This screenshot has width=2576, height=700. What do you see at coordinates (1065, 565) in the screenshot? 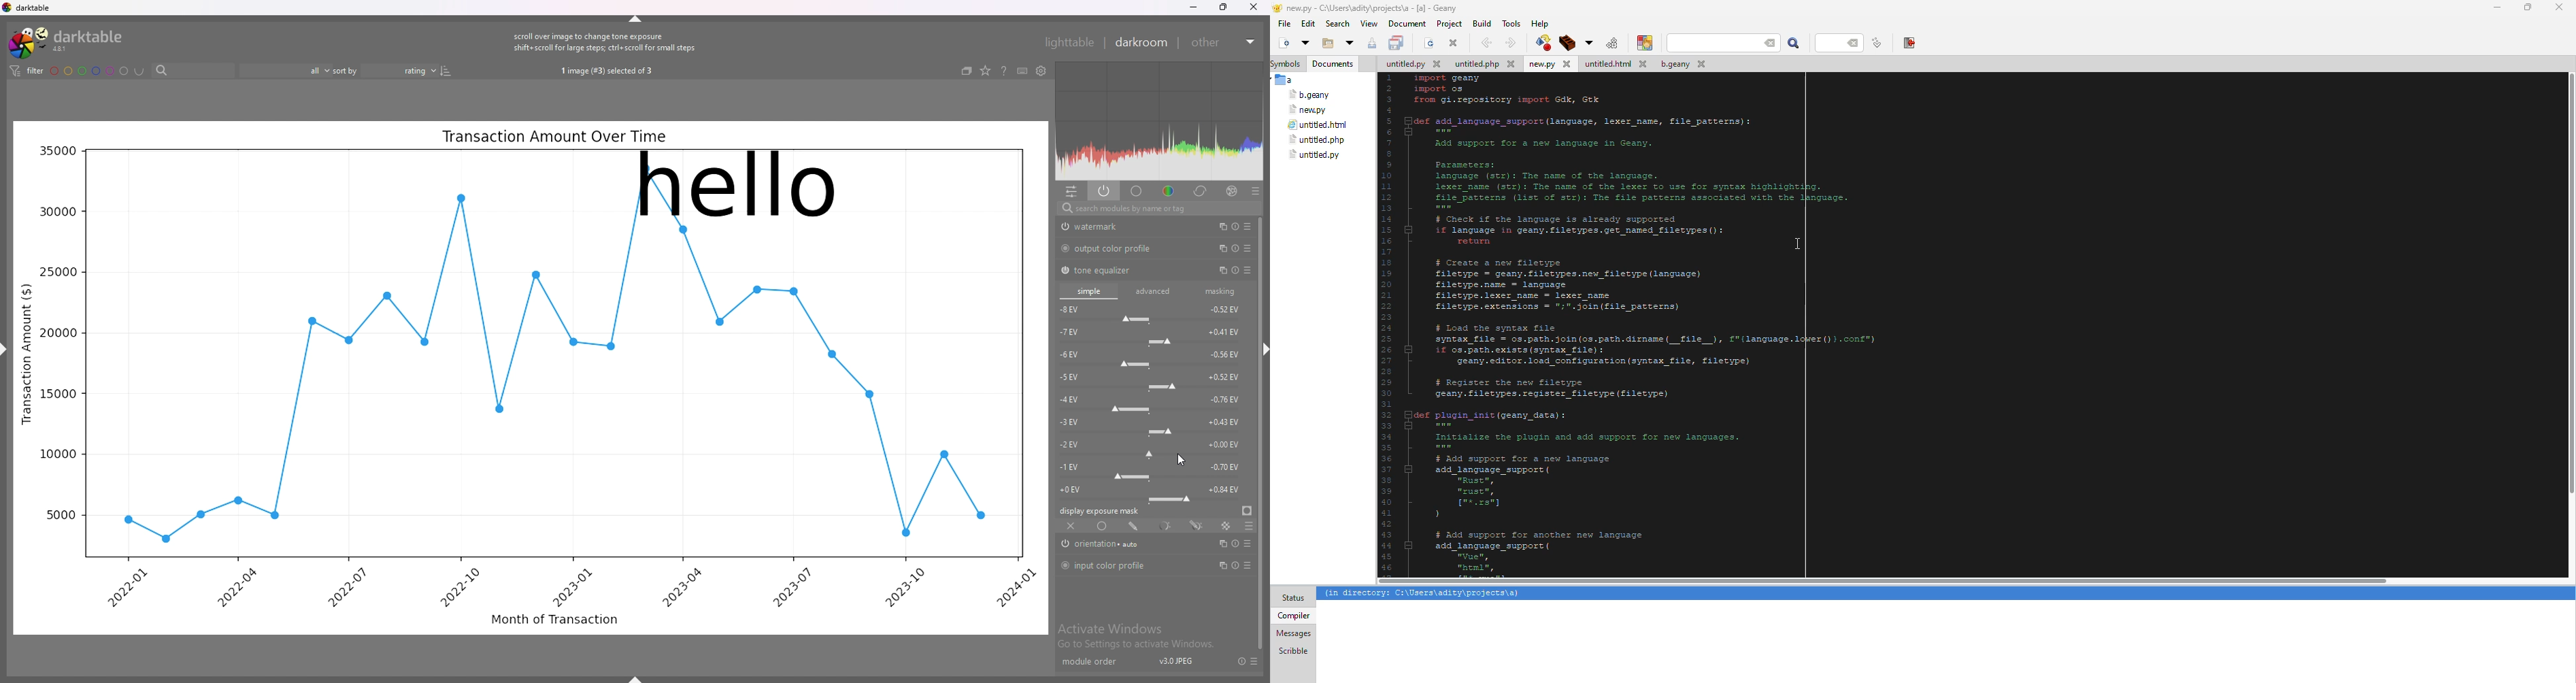
I see `switch off/on` at bounding box center [1065, 565].